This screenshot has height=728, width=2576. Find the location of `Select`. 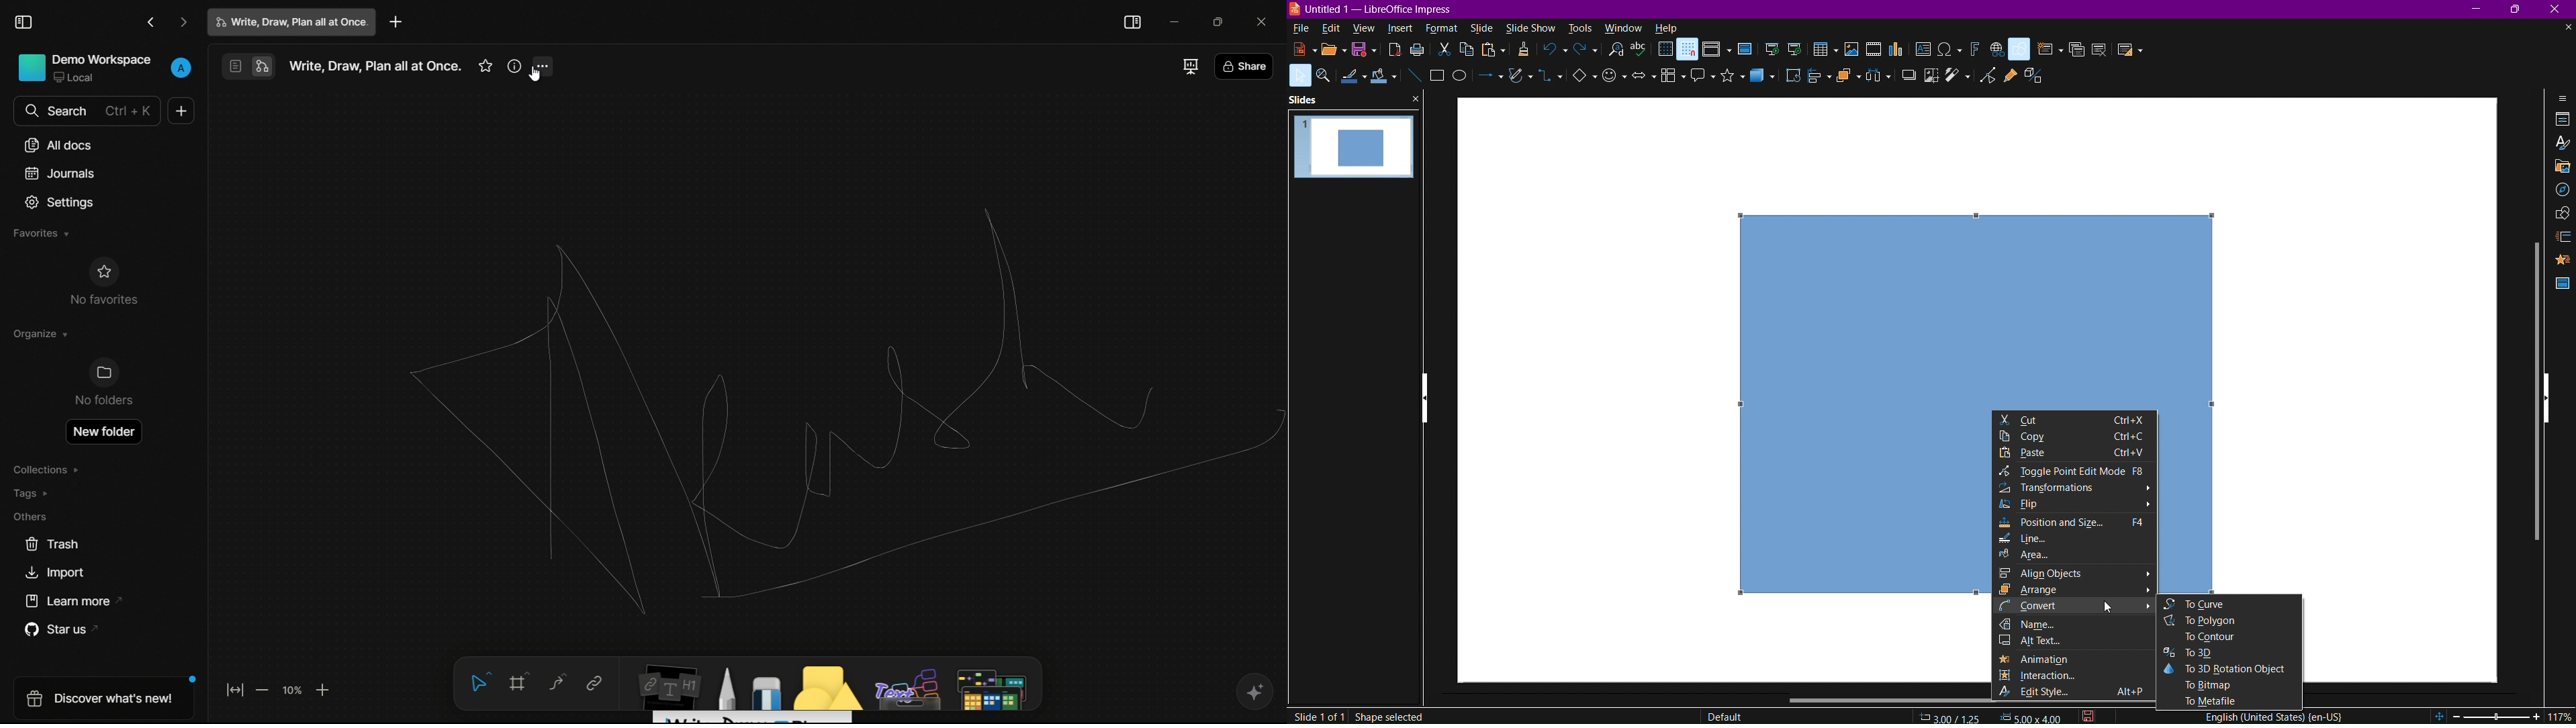

Select is located at coordinates (1299, 76).